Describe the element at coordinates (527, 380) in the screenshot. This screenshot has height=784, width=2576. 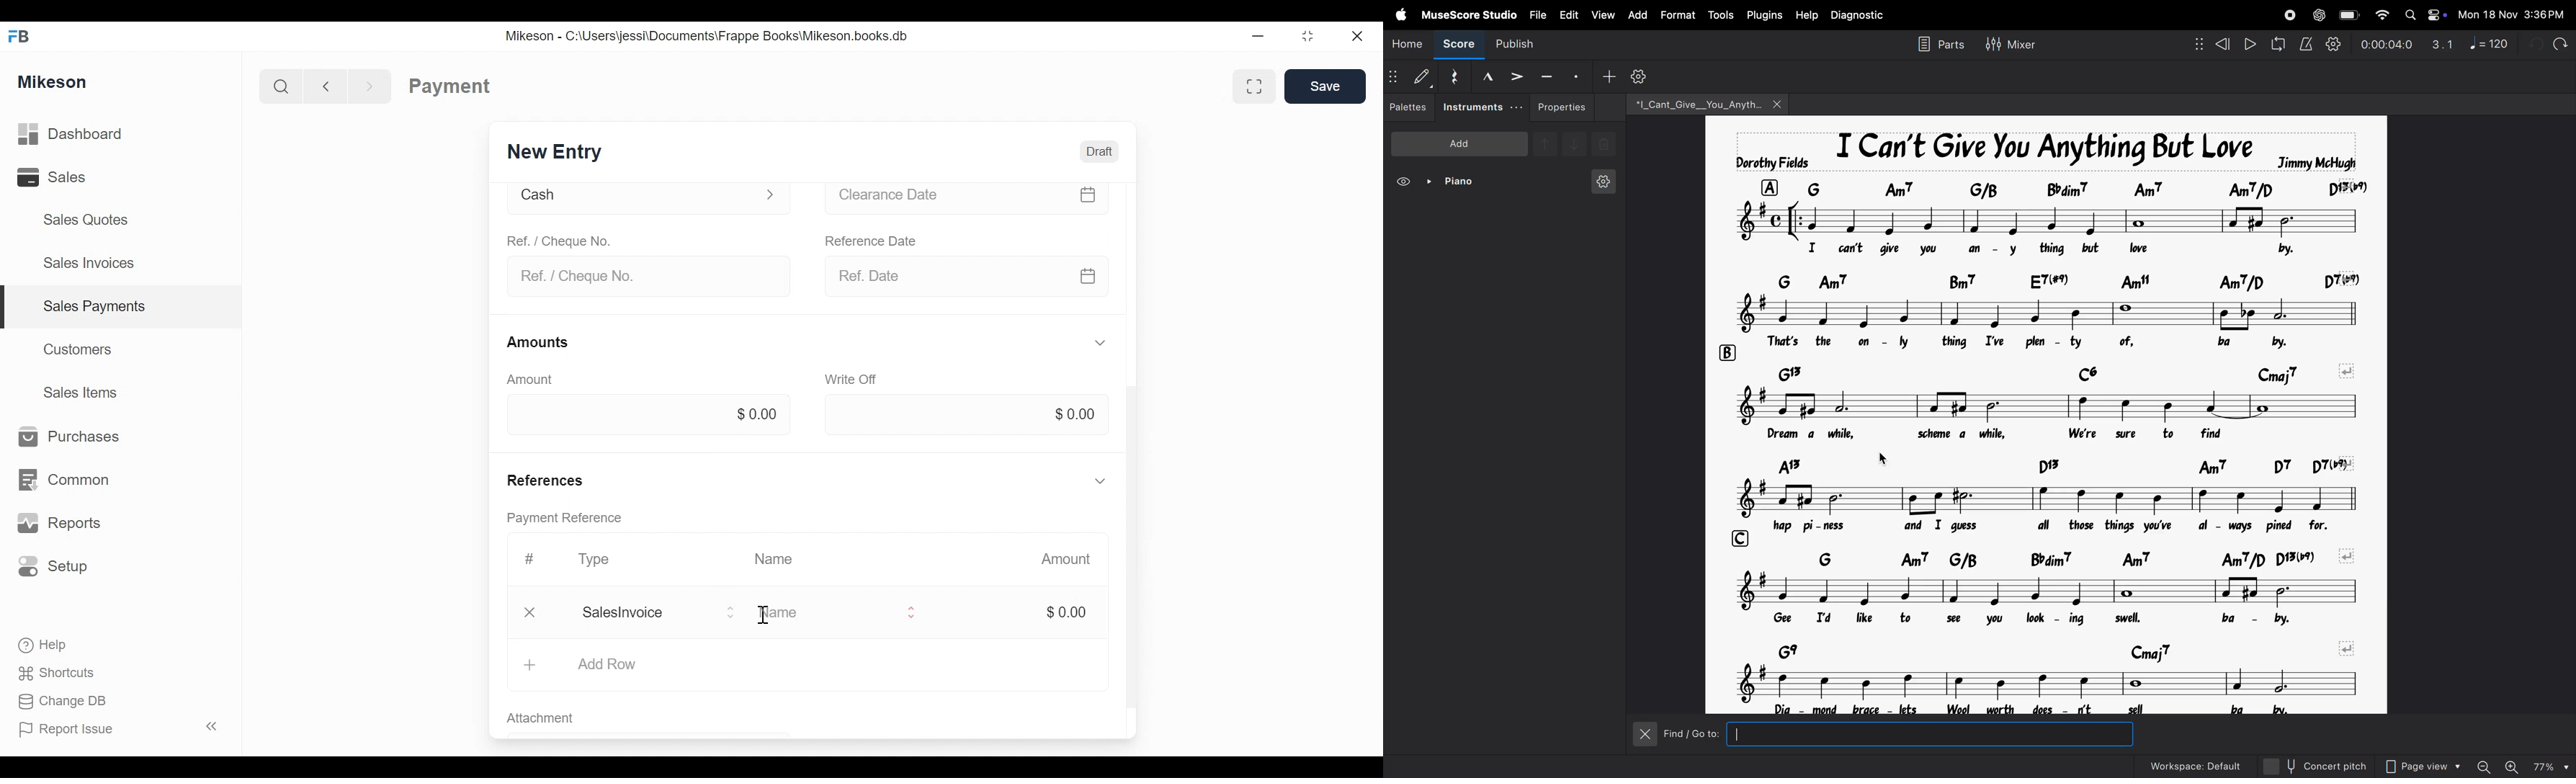
I see `Amount` at that location.